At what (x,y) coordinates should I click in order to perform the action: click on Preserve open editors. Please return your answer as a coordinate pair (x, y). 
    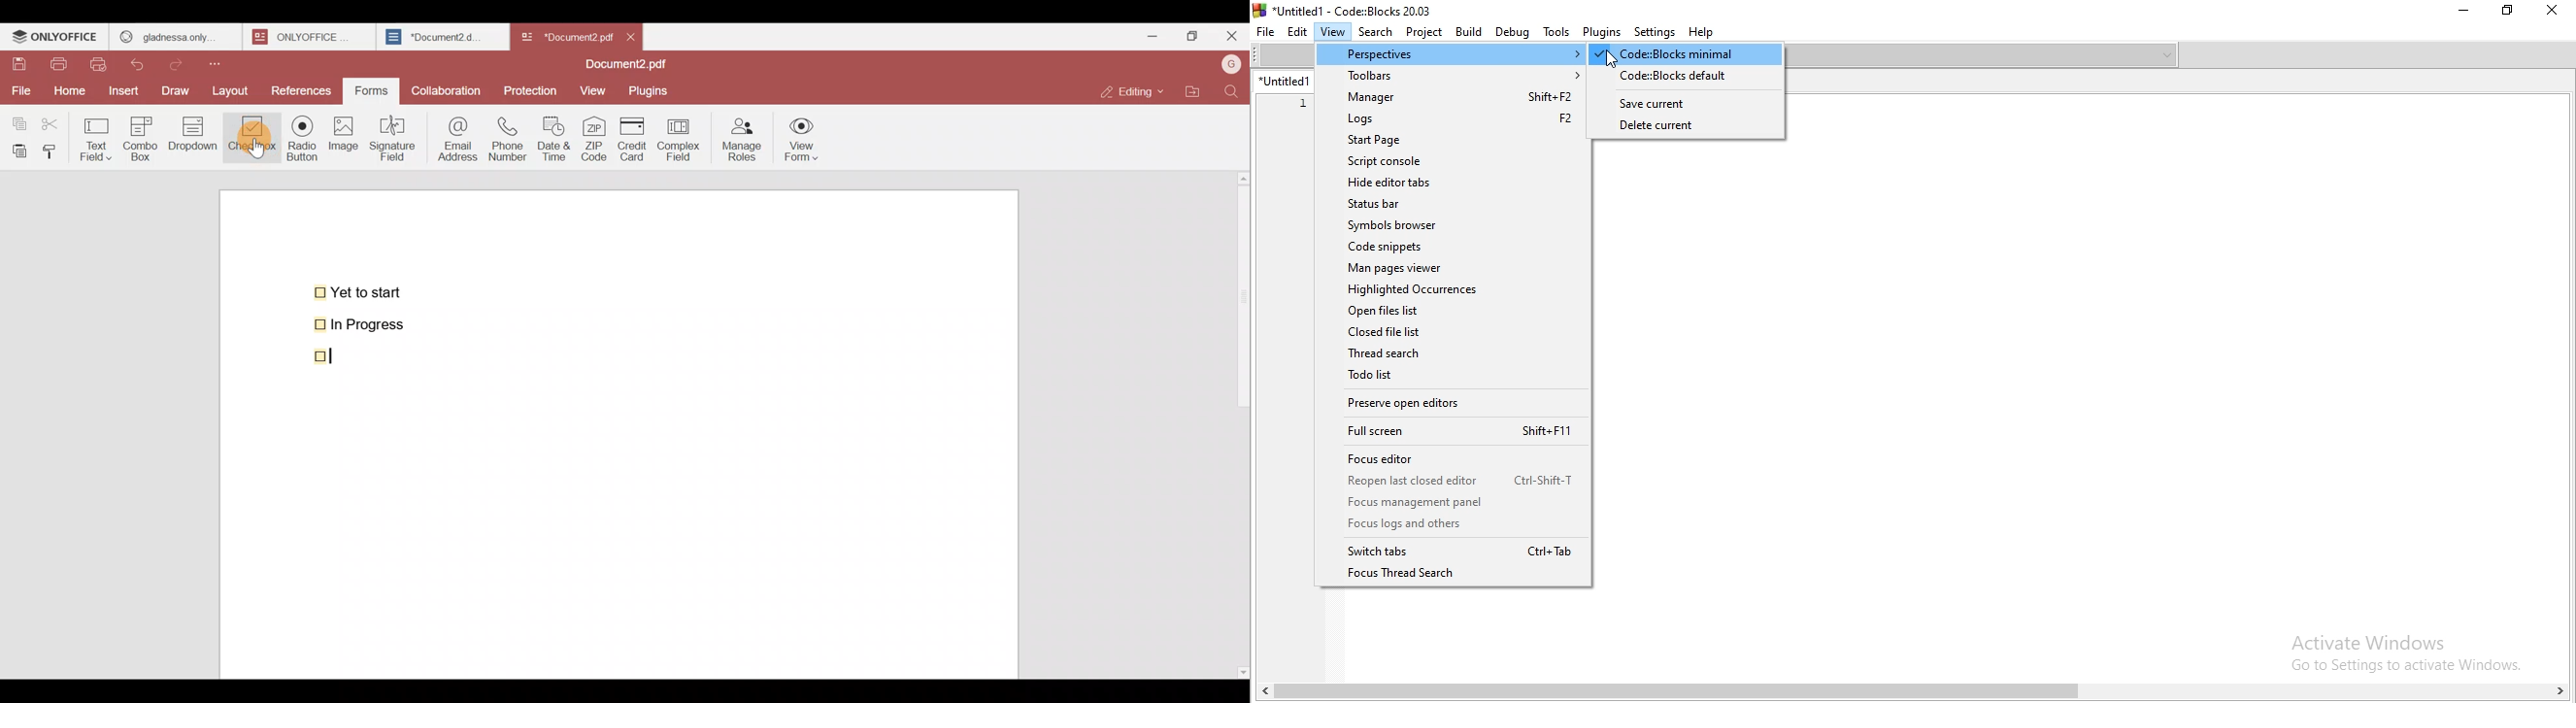
    Looking at the image, I should click on (1454, 401).